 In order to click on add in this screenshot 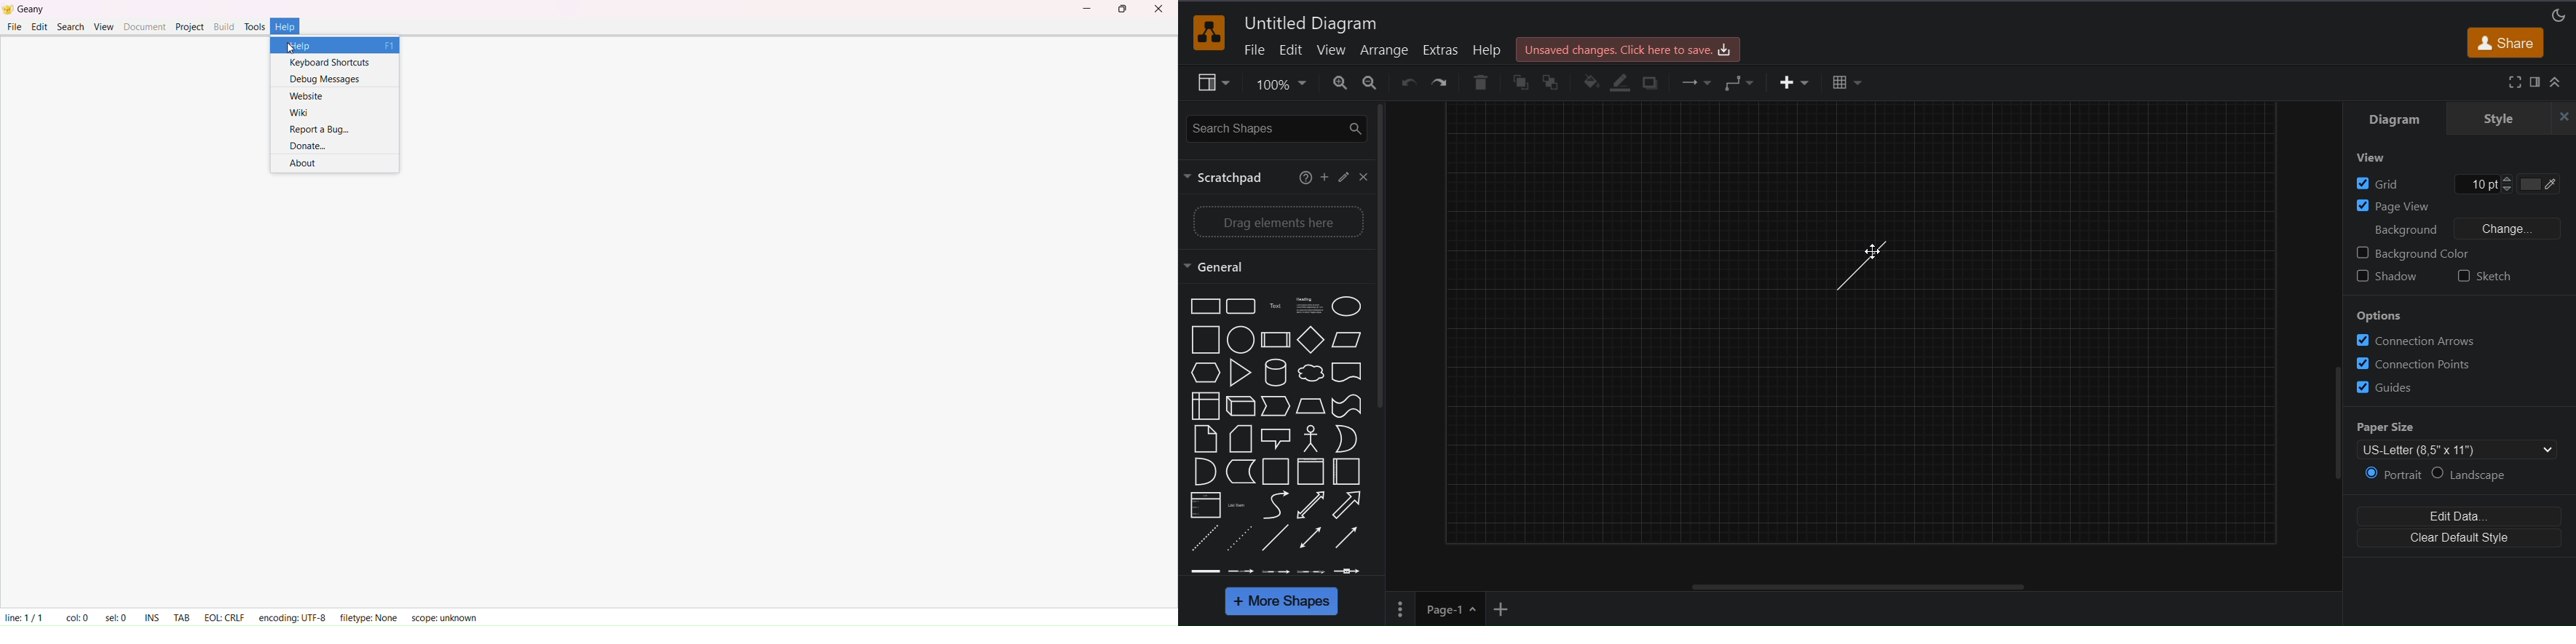, I will do `click(1324, 178)`.